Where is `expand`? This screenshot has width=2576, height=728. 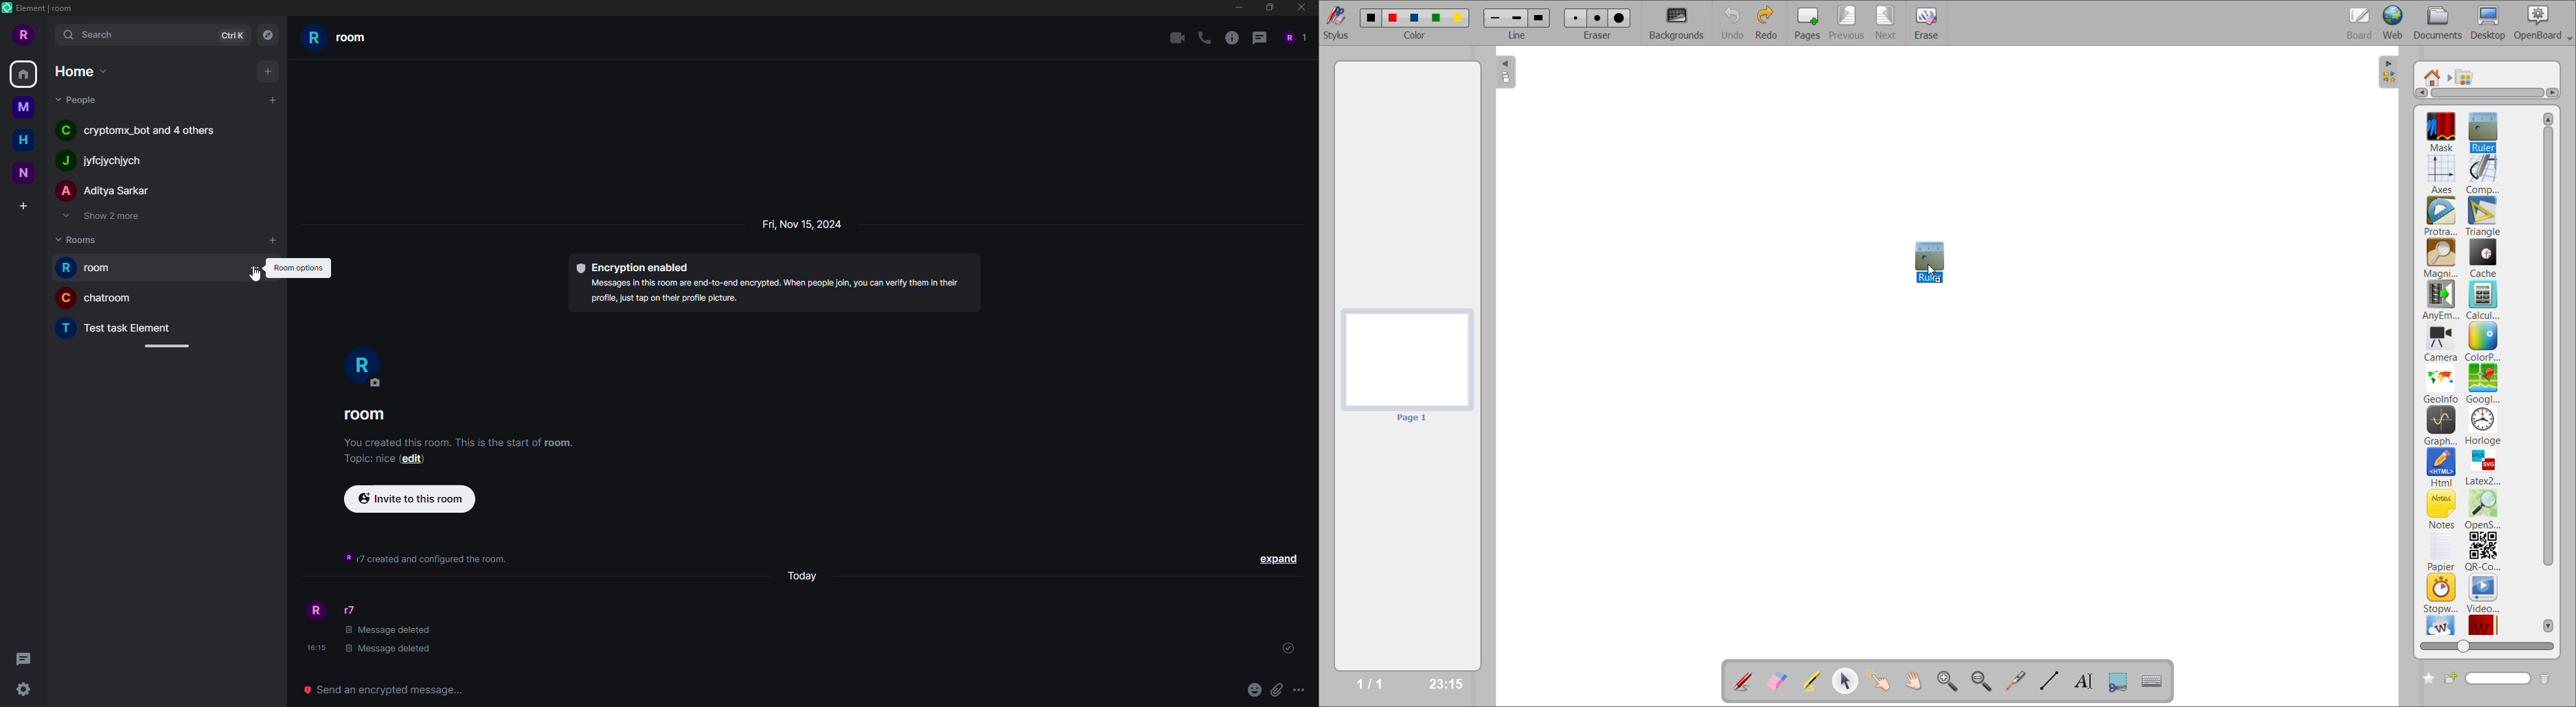
expand is located at coordinates (1276, 558).